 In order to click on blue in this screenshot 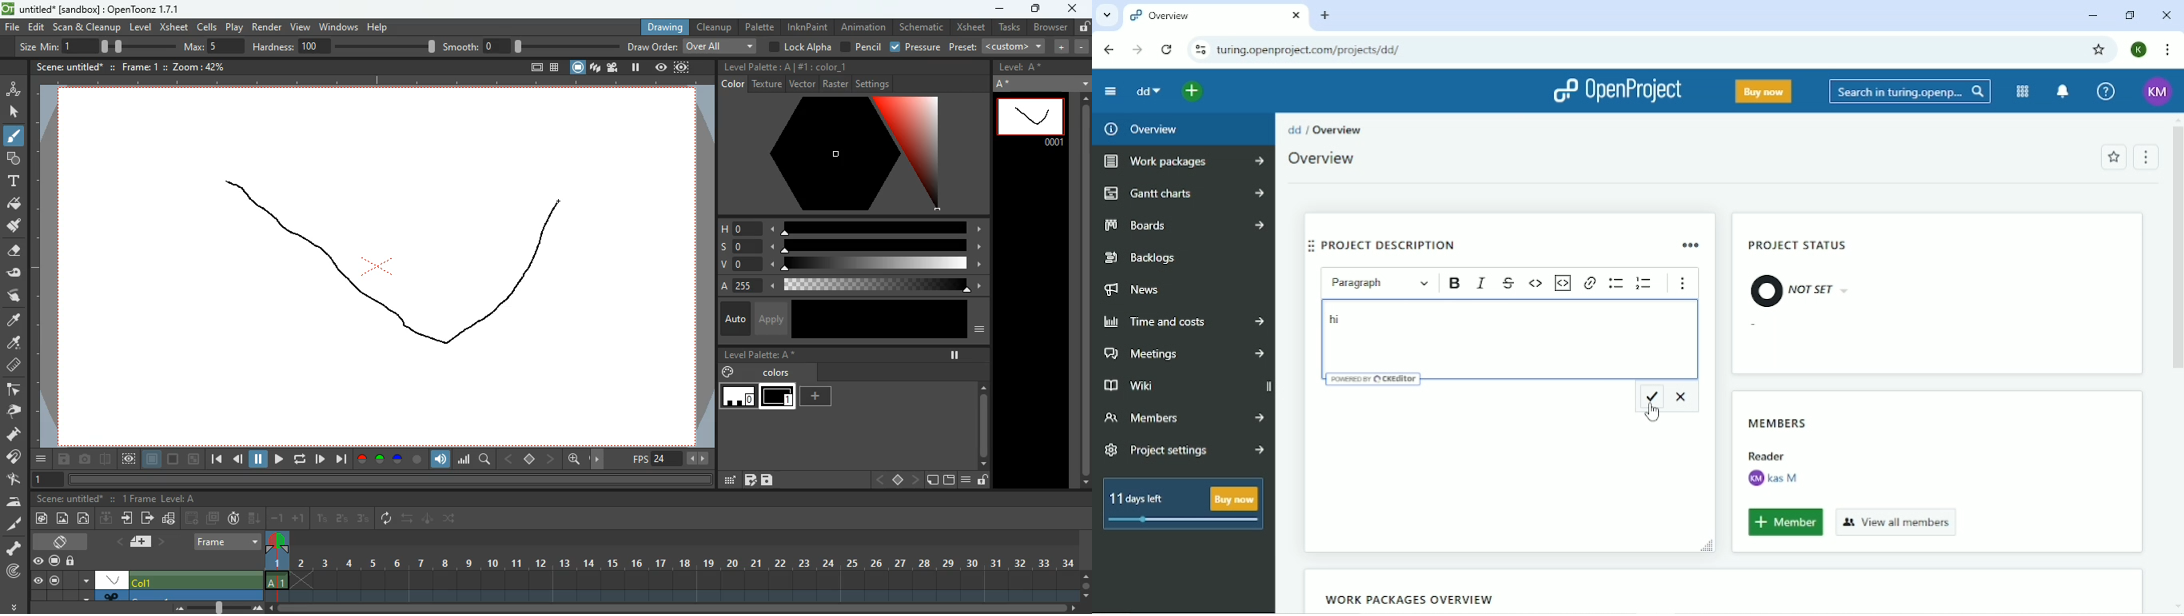, I will do `click(399, 461)`.